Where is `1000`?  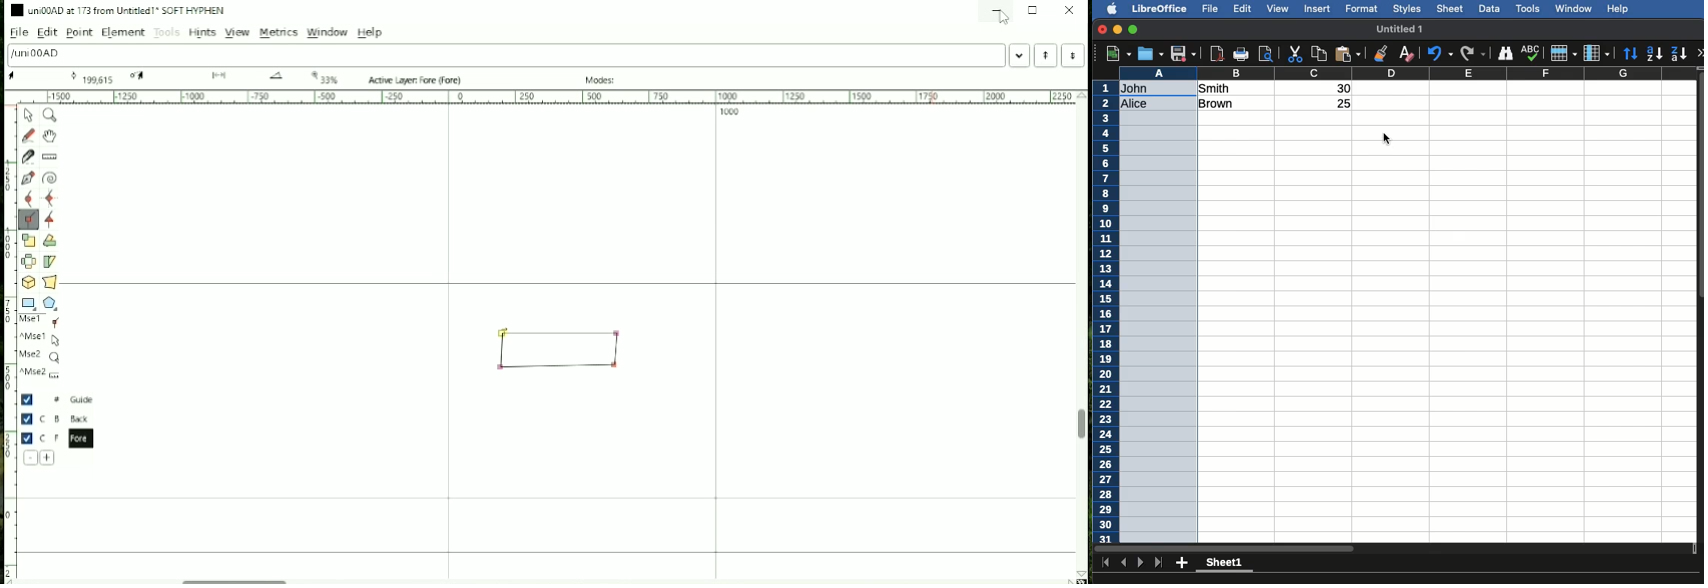 1000 is located at coordinates (730, 113).